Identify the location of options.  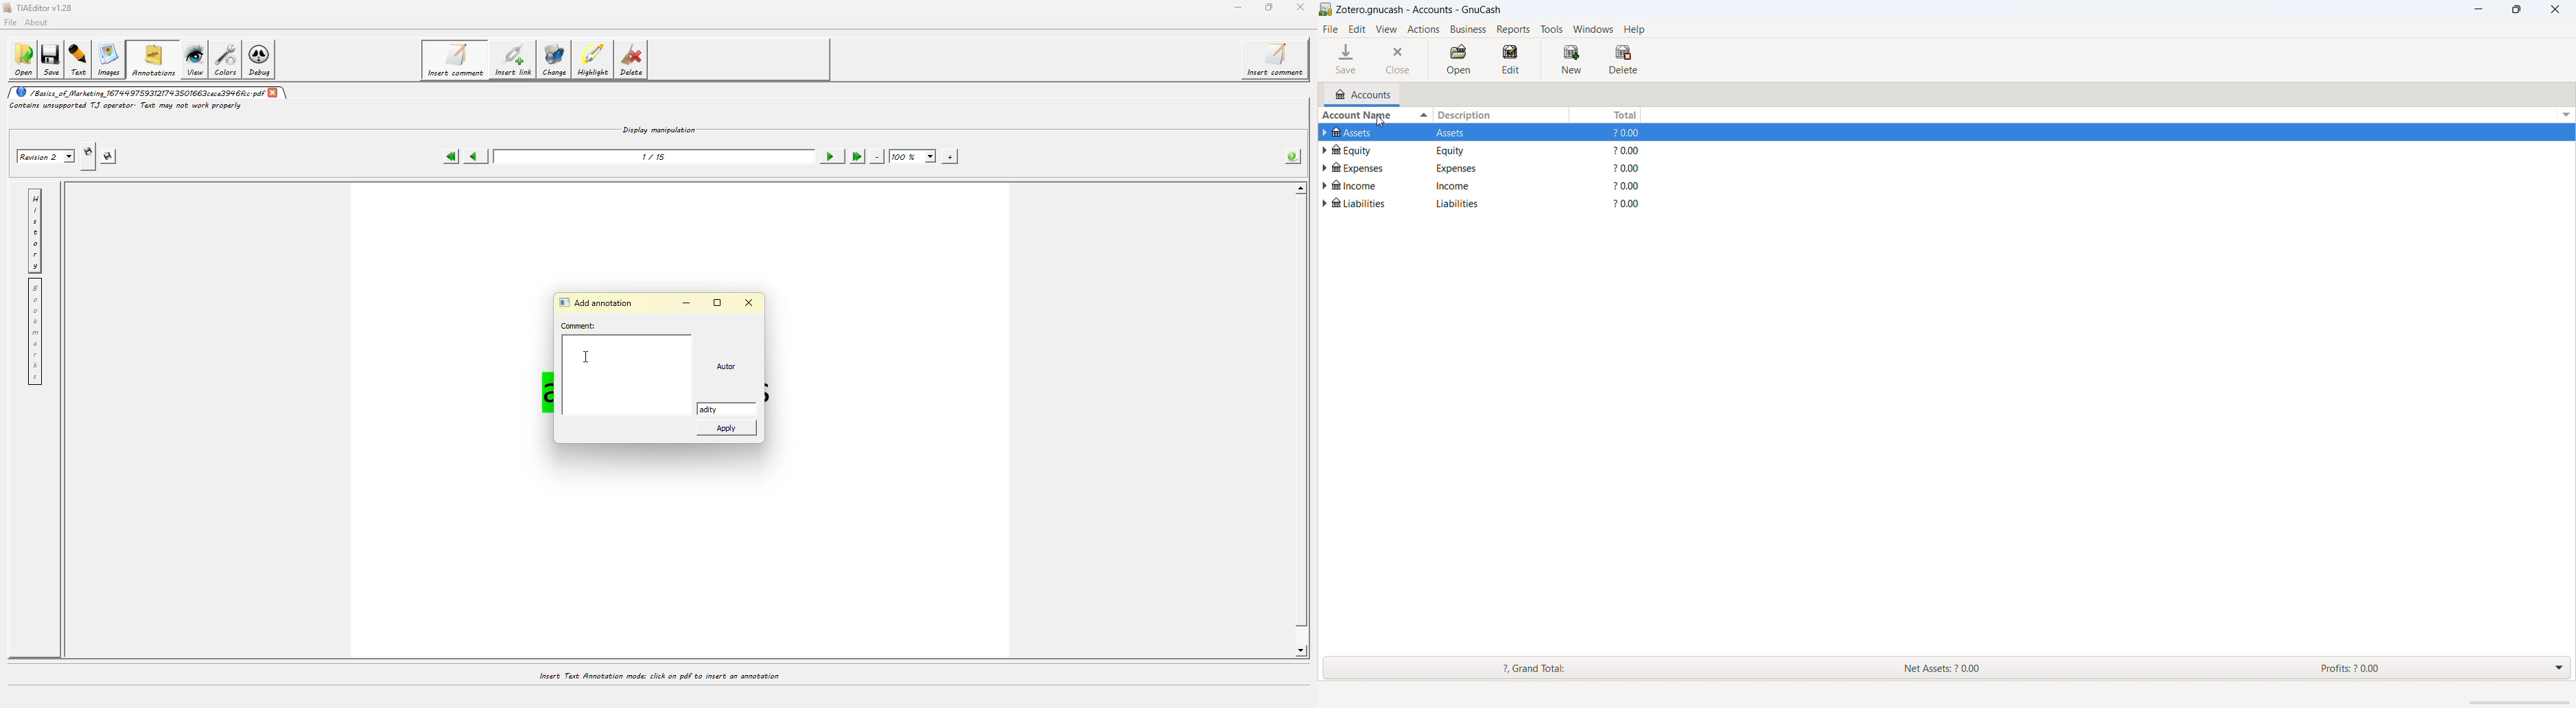
(2565, 115).